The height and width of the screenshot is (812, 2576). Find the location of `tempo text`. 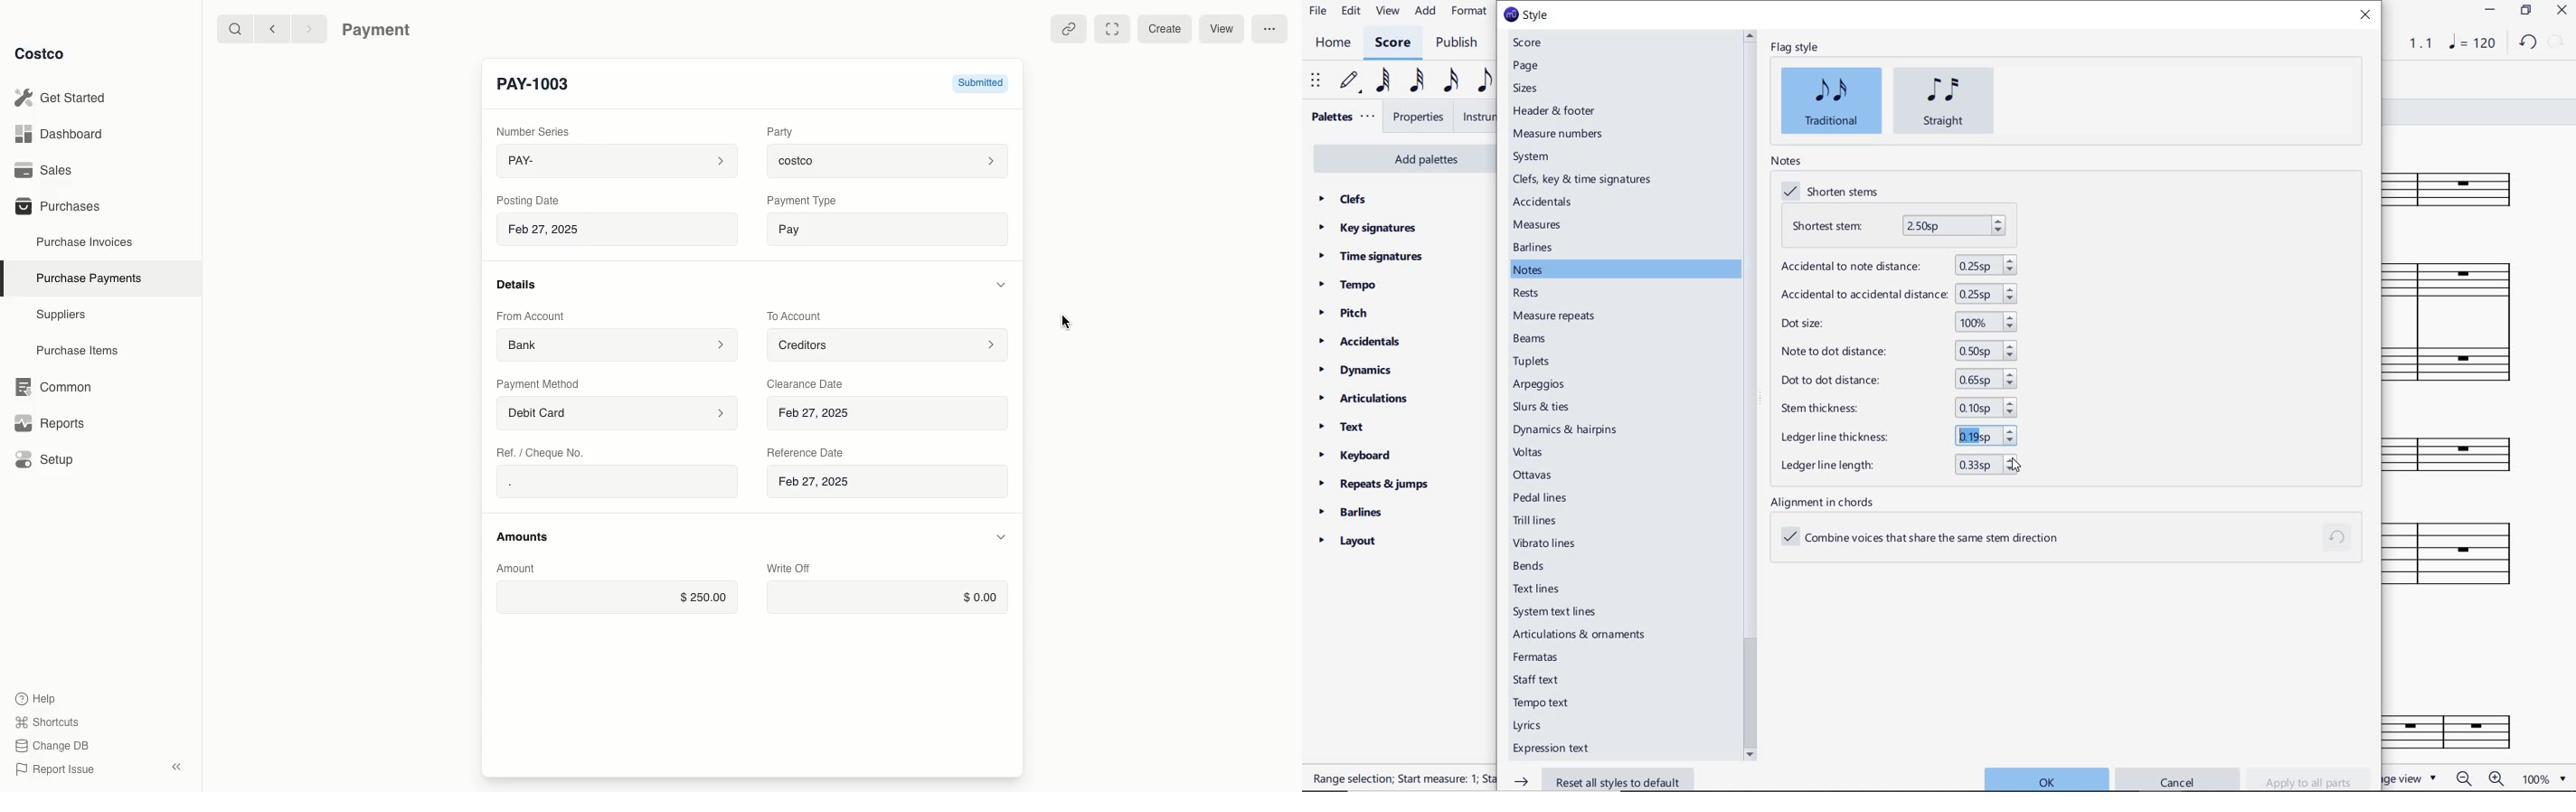

tempo text is located at coordinates (1549, 702).